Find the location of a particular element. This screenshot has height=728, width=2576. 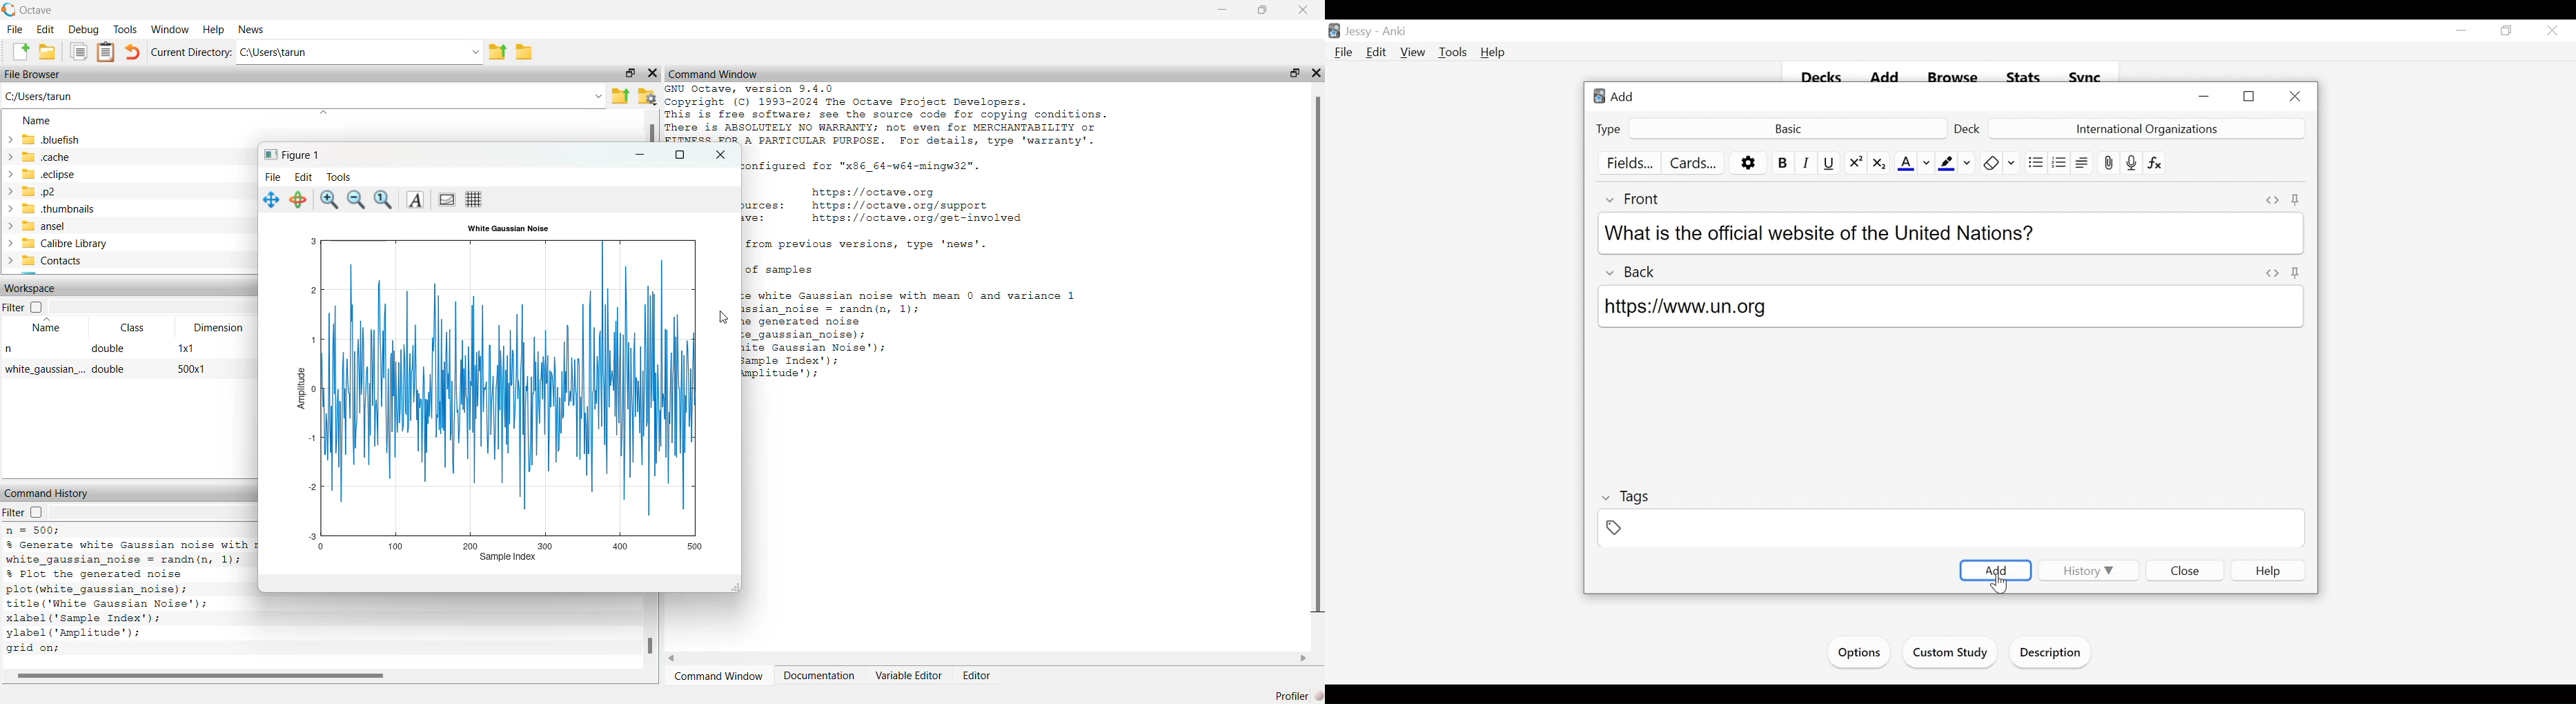

Fields is located at coordinates (1625, 162).